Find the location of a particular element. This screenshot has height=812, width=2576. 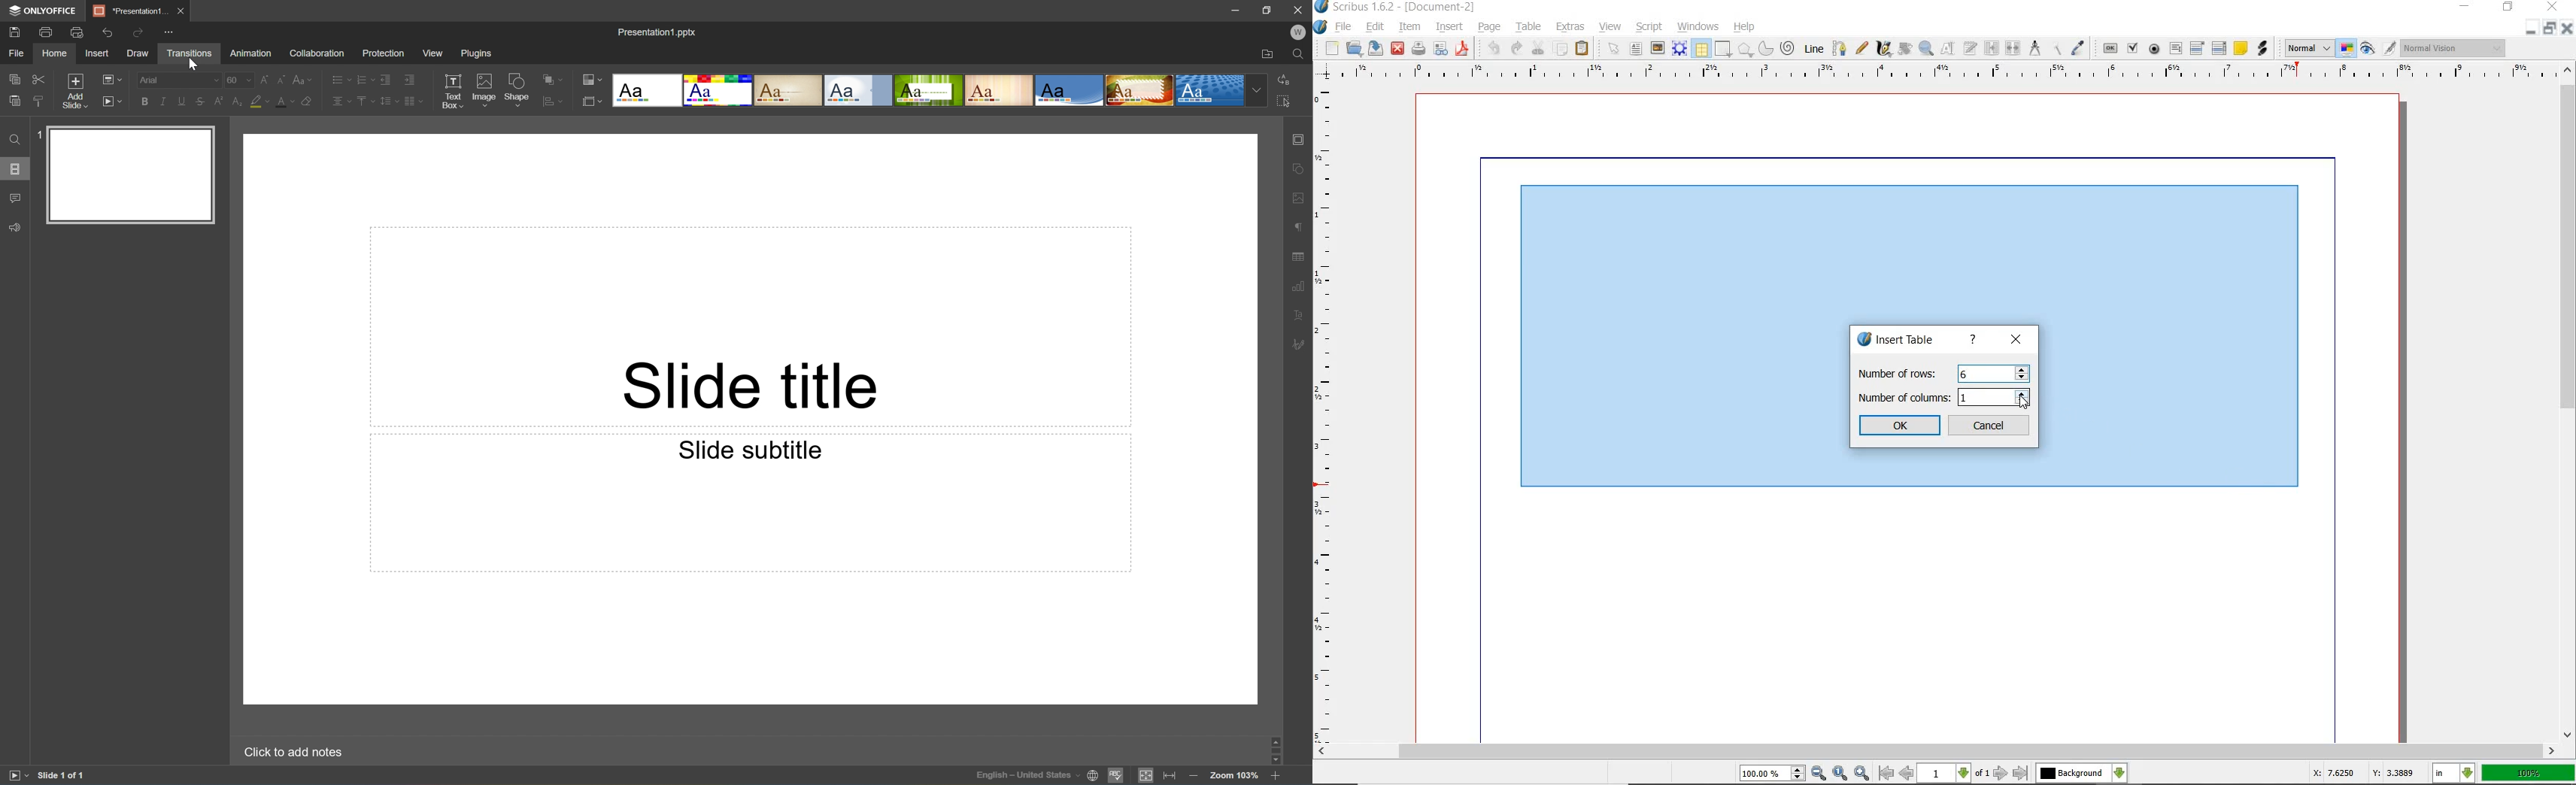

Restore Down is located at coordinates (1268, 8).